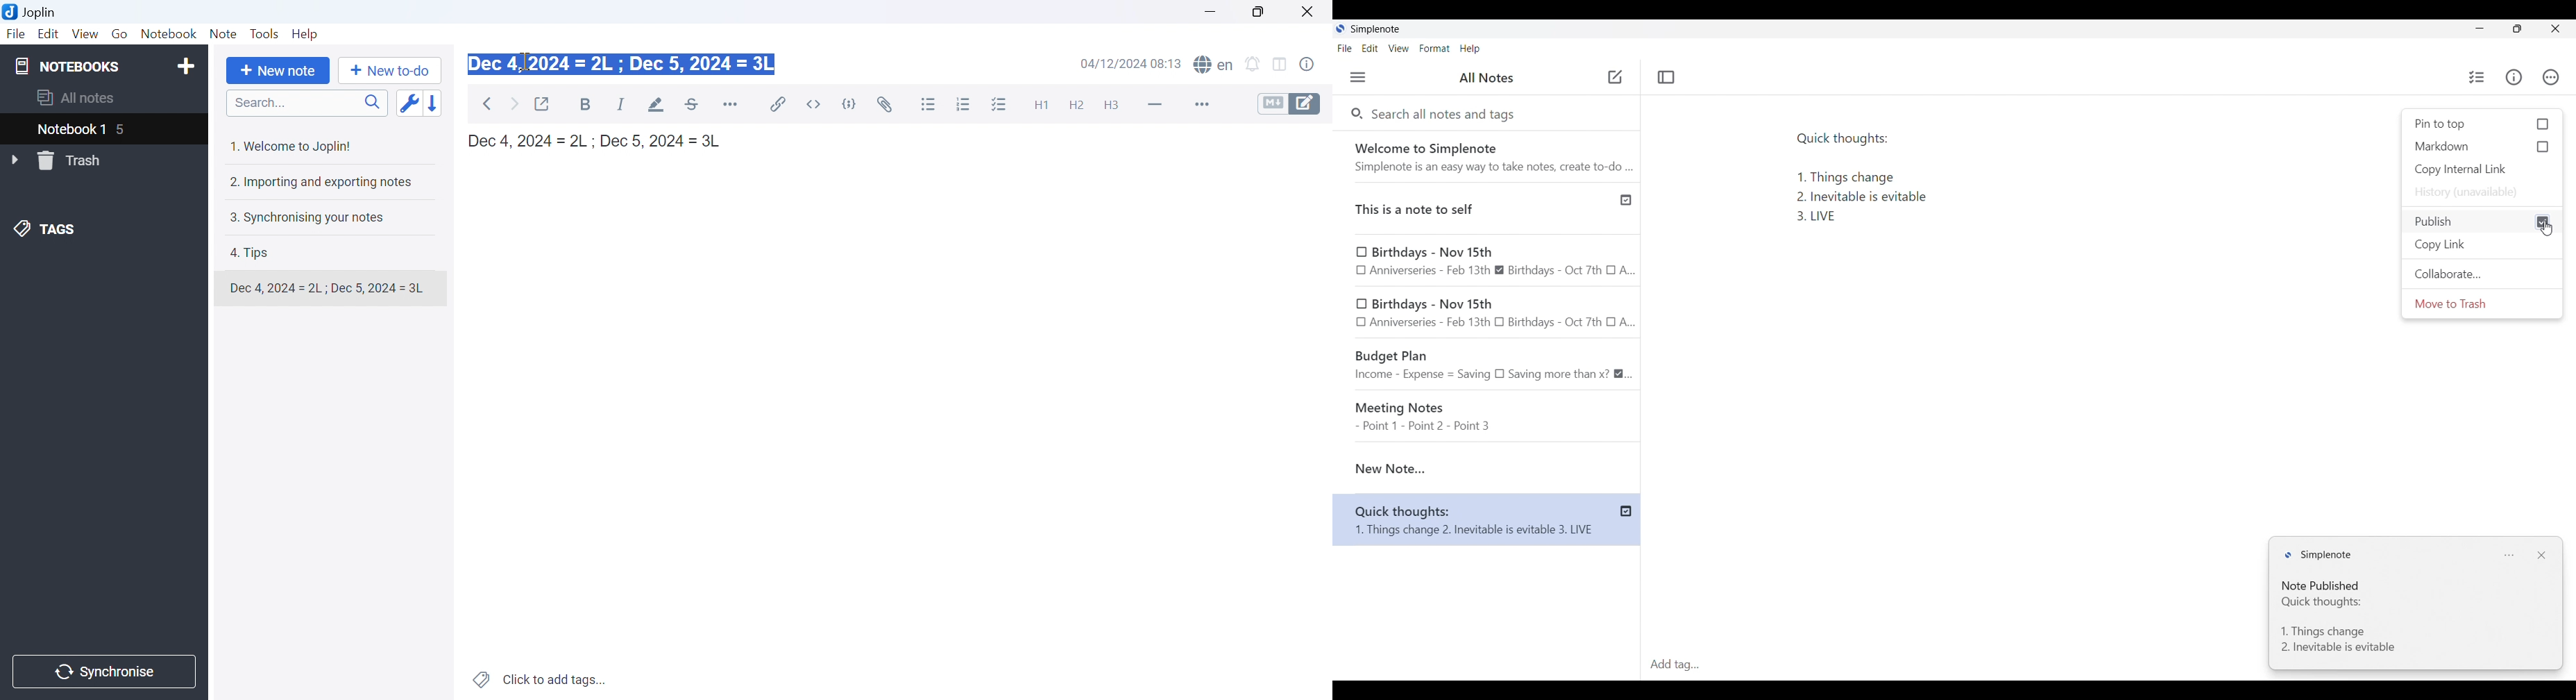  I want to click on Toggle external editing, so click(545, 103).